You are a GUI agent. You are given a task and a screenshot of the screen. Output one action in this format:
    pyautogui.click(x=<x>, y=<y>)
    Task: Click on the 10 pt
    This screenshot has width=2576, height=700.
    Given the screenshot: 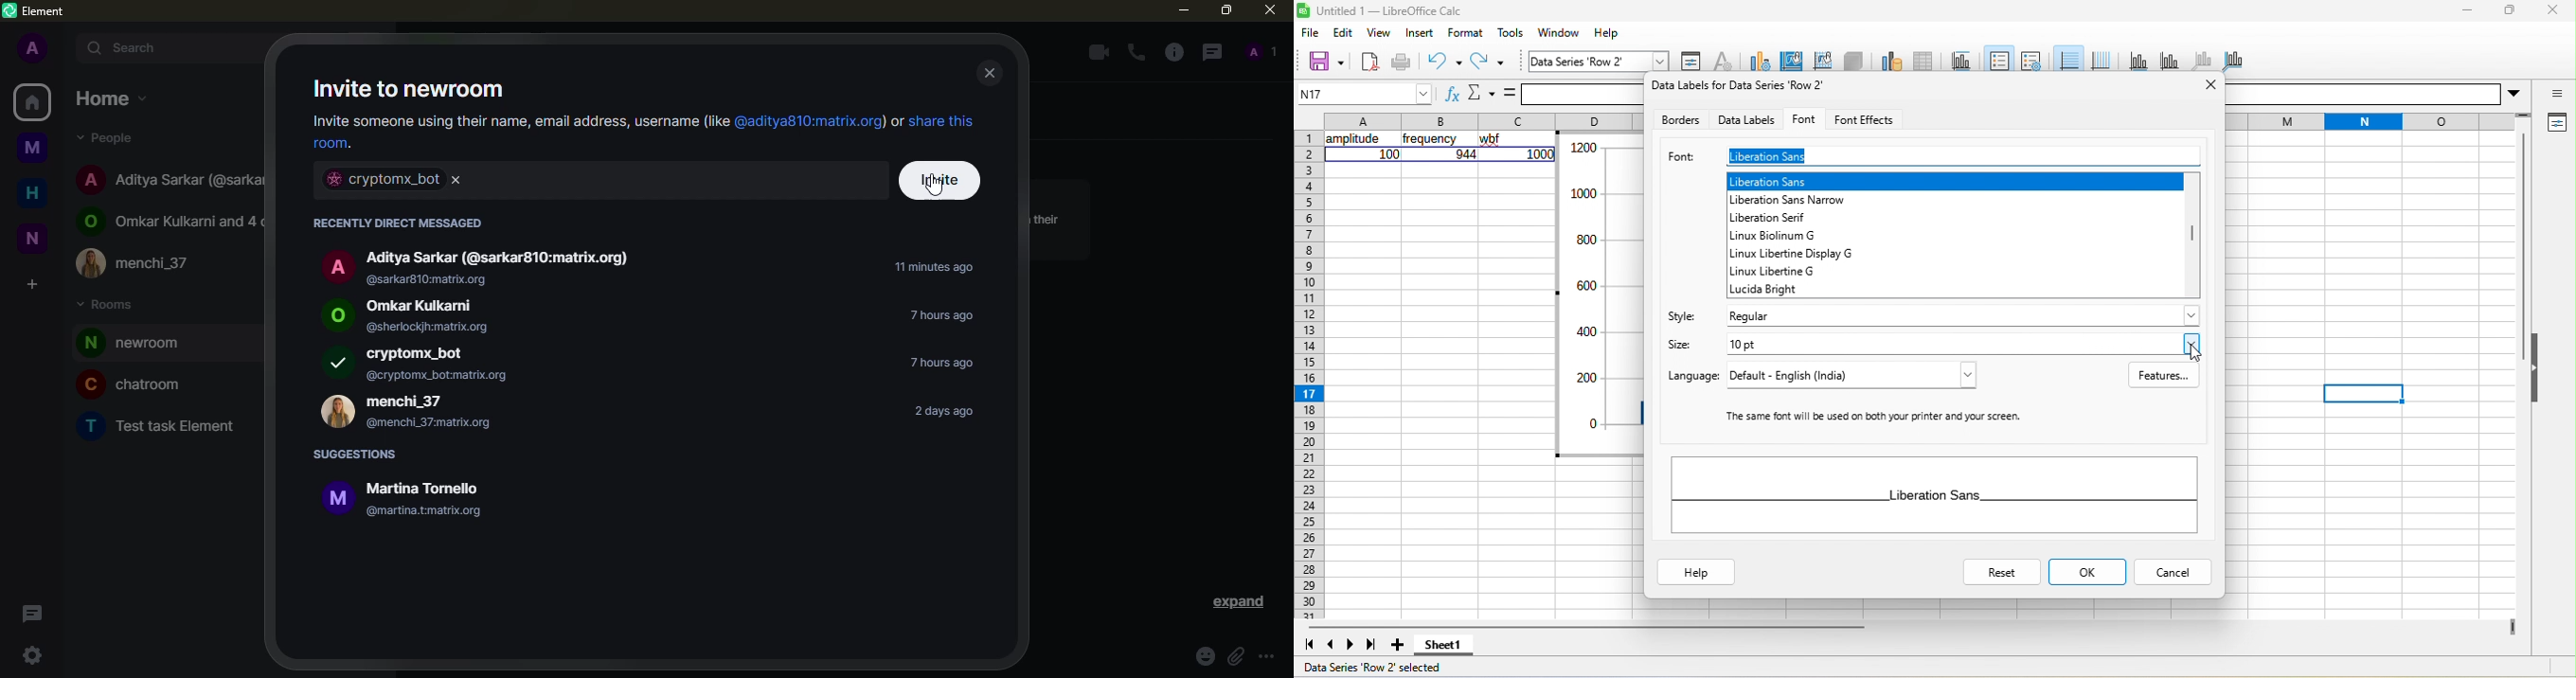 What is the action you would take?
    pyautogui.click(x=1963, y=344)
    